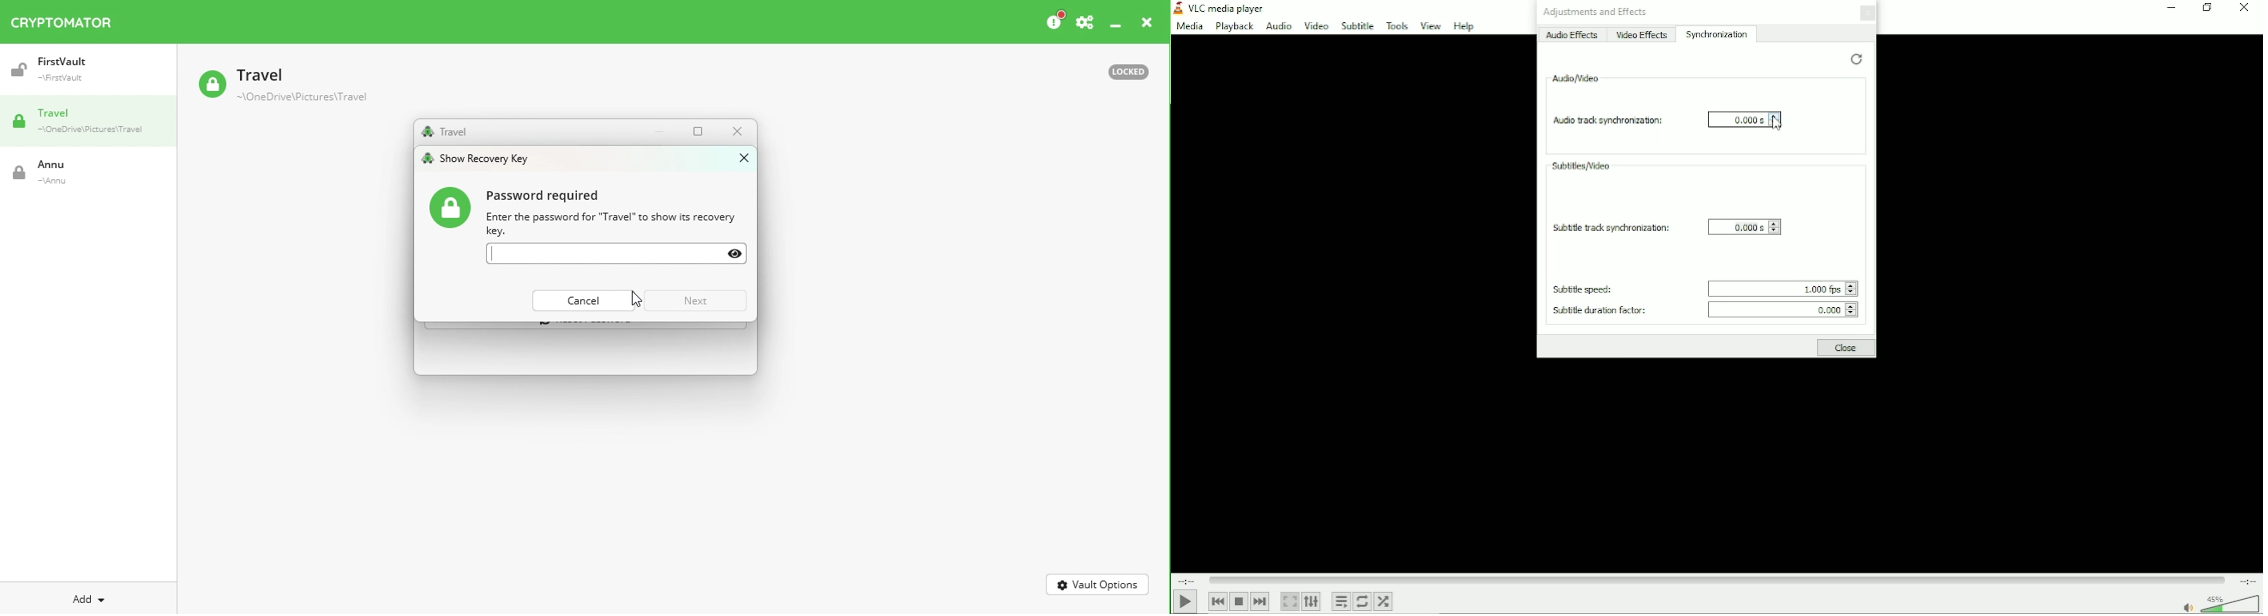 Image resolution: width=2268 pixels, height=616 pixels. What do you see at coordinates (1584, 288) in the screenshot?
I see `Subtitle speed` at bounding box center [1584, 288].